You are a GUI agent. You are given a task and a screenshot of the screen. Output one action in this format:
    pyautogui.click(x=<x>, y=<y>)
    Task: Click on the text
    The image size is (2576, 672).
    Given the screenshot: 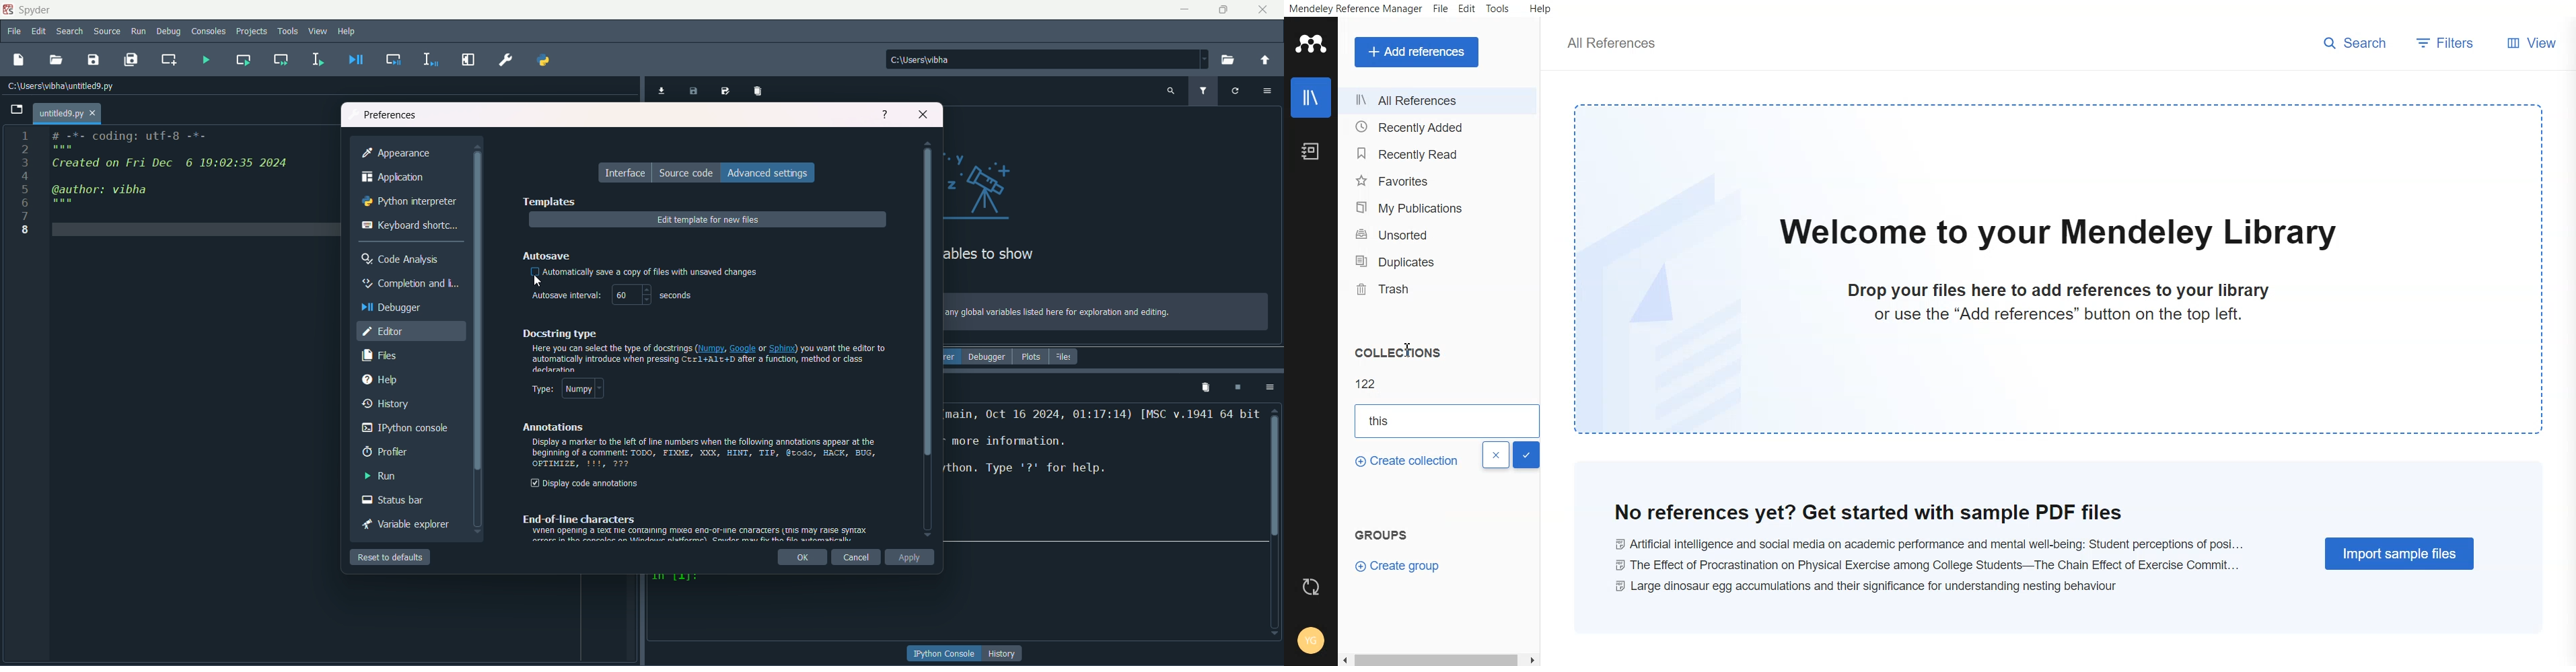 What is the action you would take?
    pyautogui.click(x=644, y=273)
    